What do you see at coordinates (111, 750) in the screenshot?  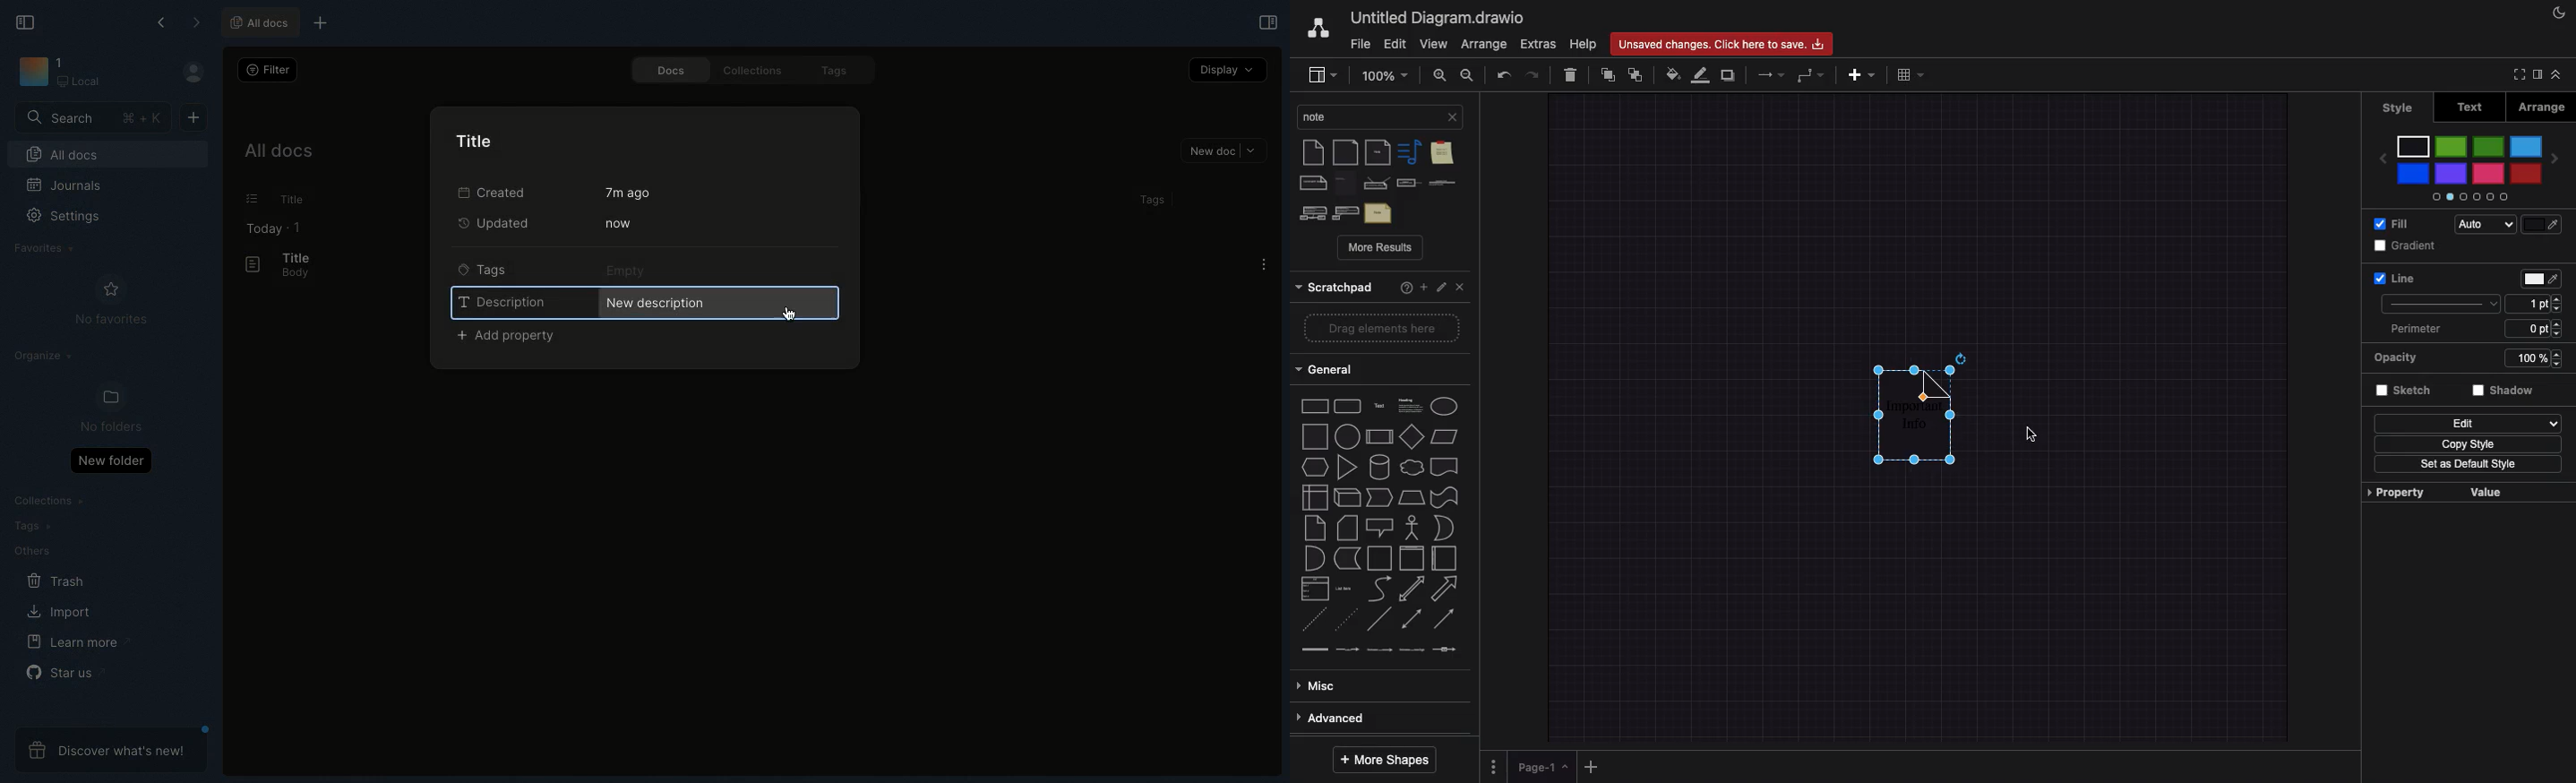 I see `Discover what's new` at bounding box center [111, 750].